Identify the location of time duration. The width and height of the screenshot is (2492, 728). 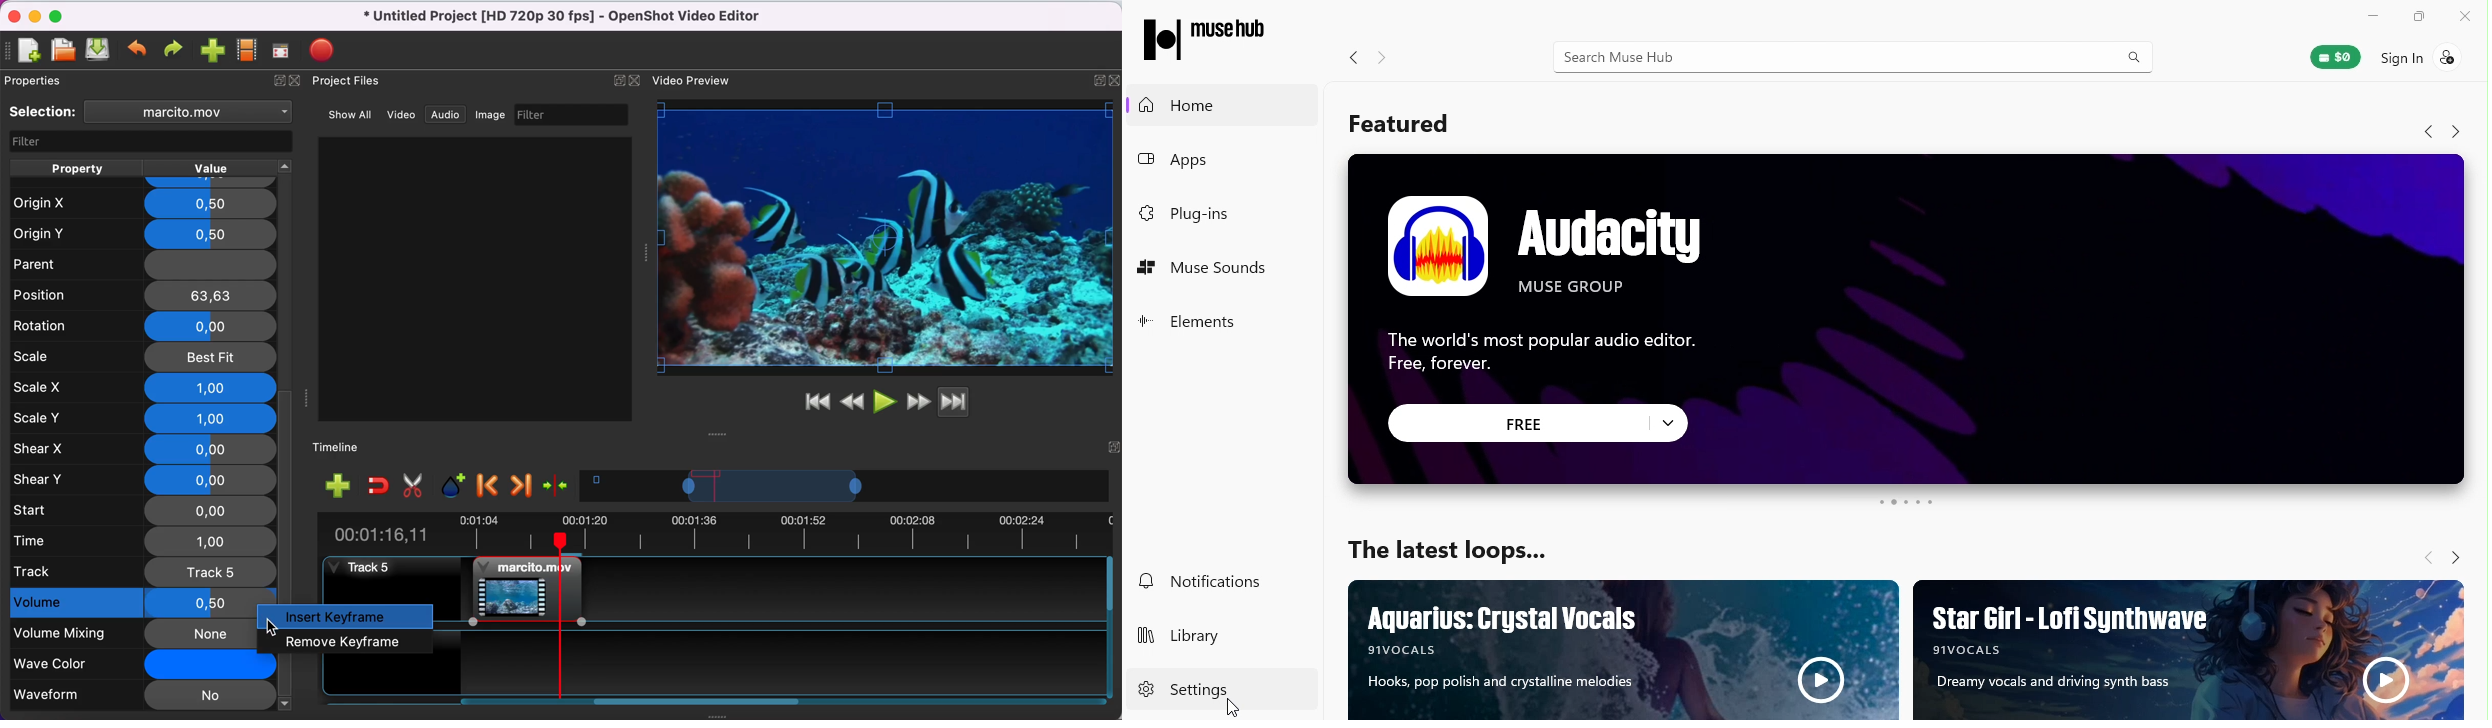
(712, 533).